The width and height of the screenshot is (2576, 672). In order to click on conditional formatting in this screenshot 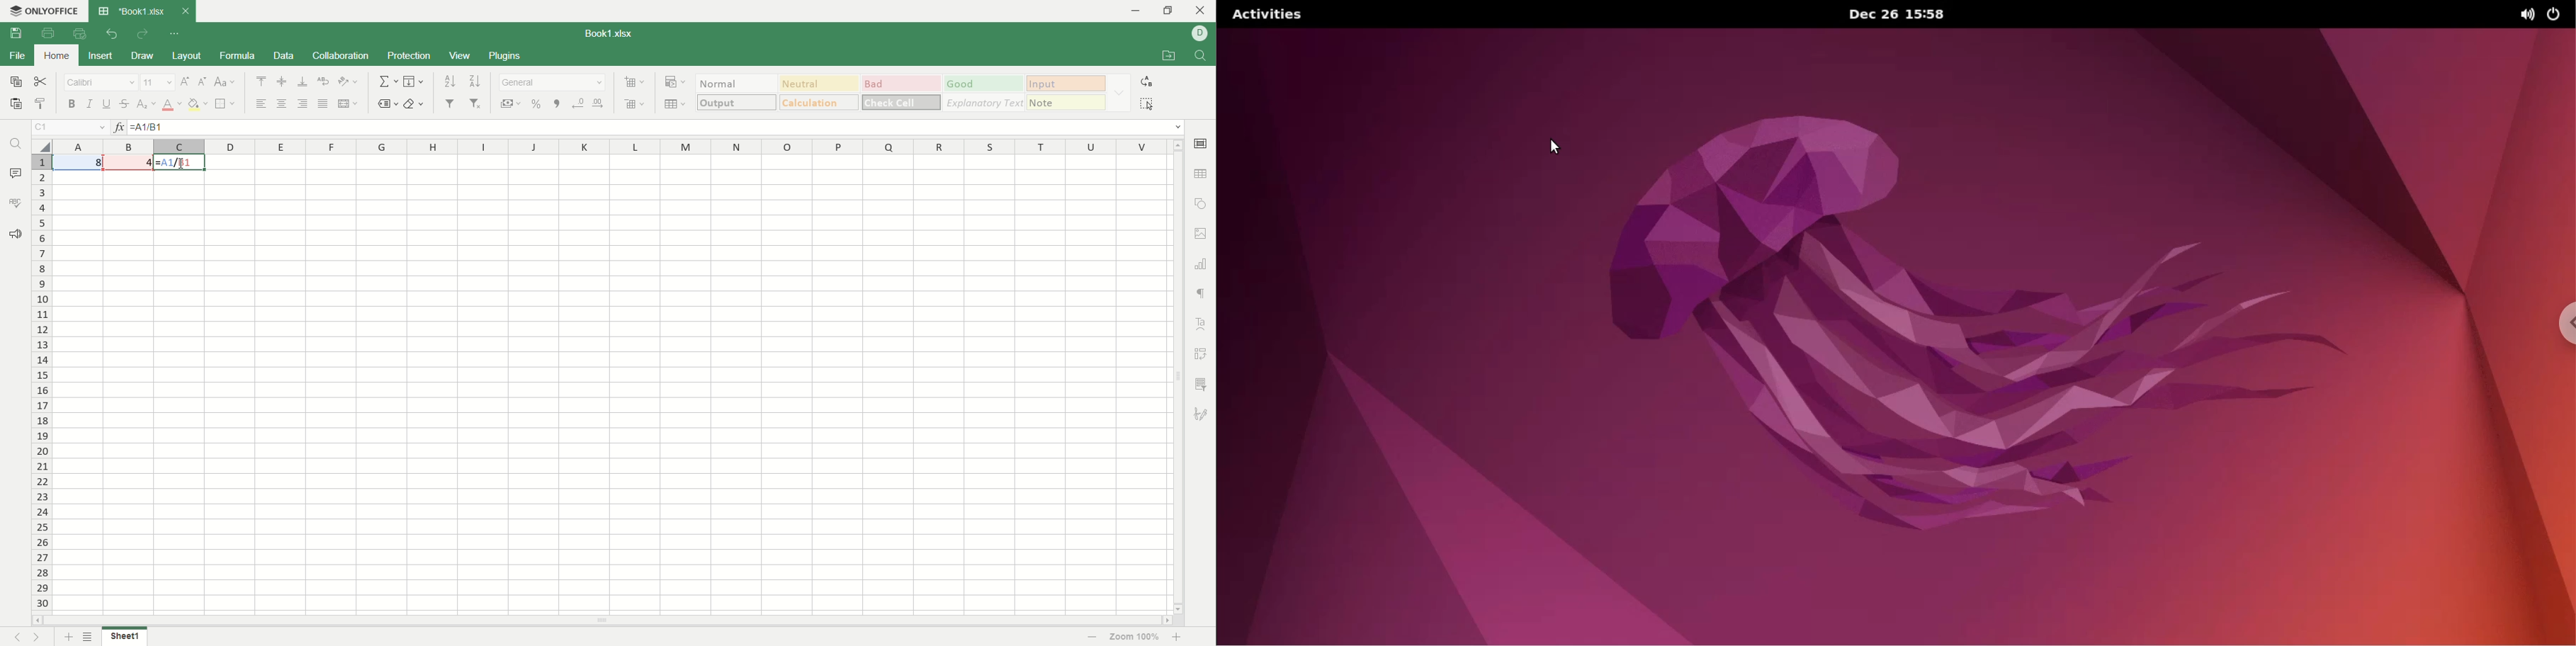, I will do `click(676, 83)`.